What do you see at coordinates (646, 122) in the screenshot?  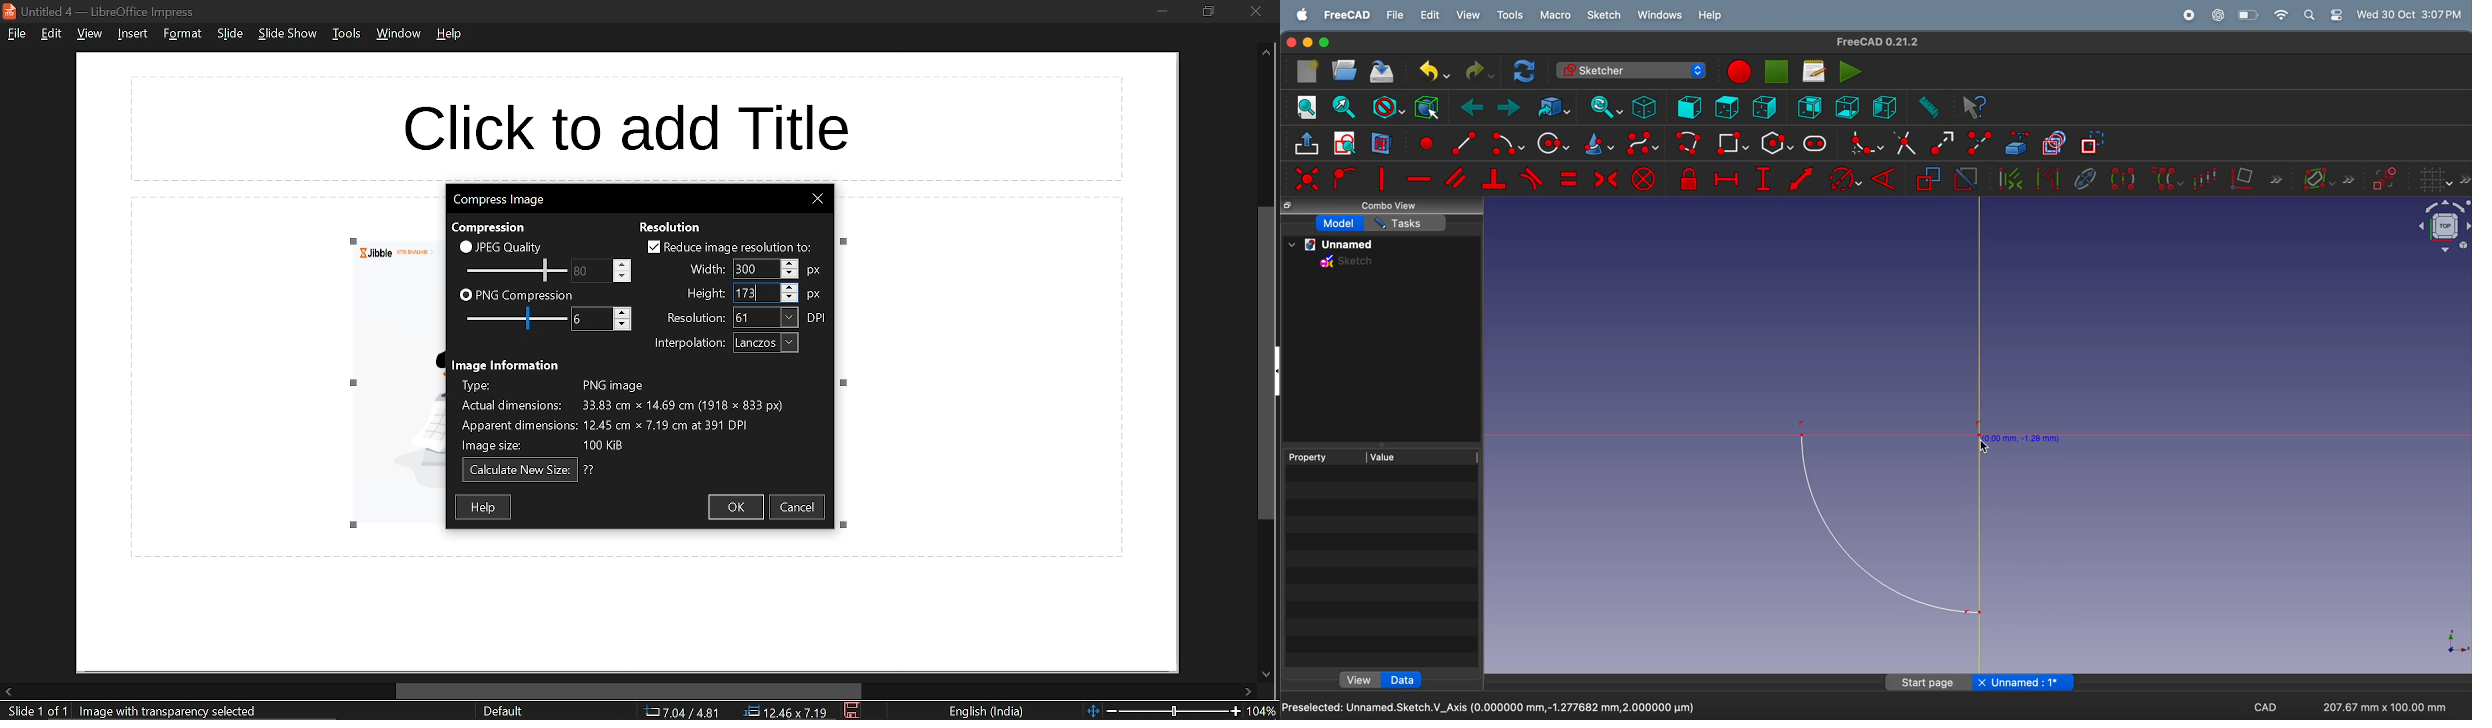 I see `space for title` at bounding box center [646, 122].